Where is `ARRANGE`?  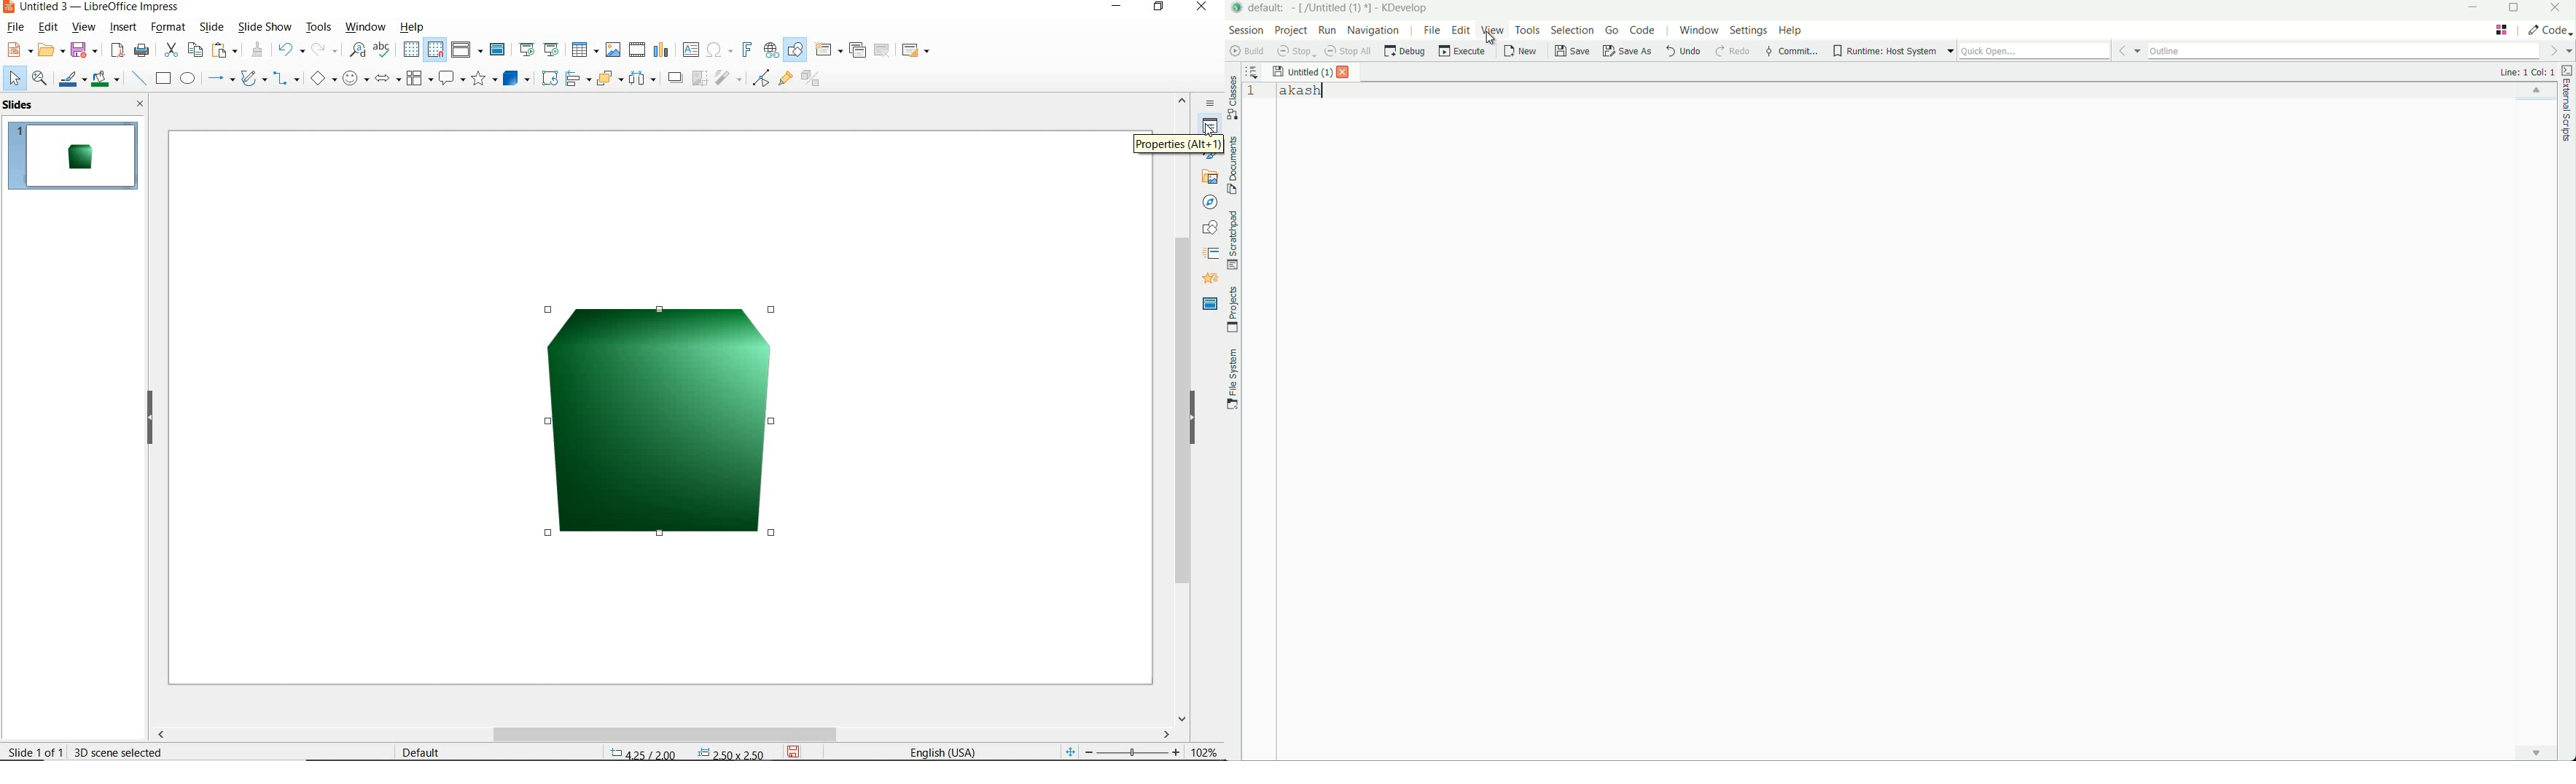 ARRANGE is located at coordinates (609, 79).